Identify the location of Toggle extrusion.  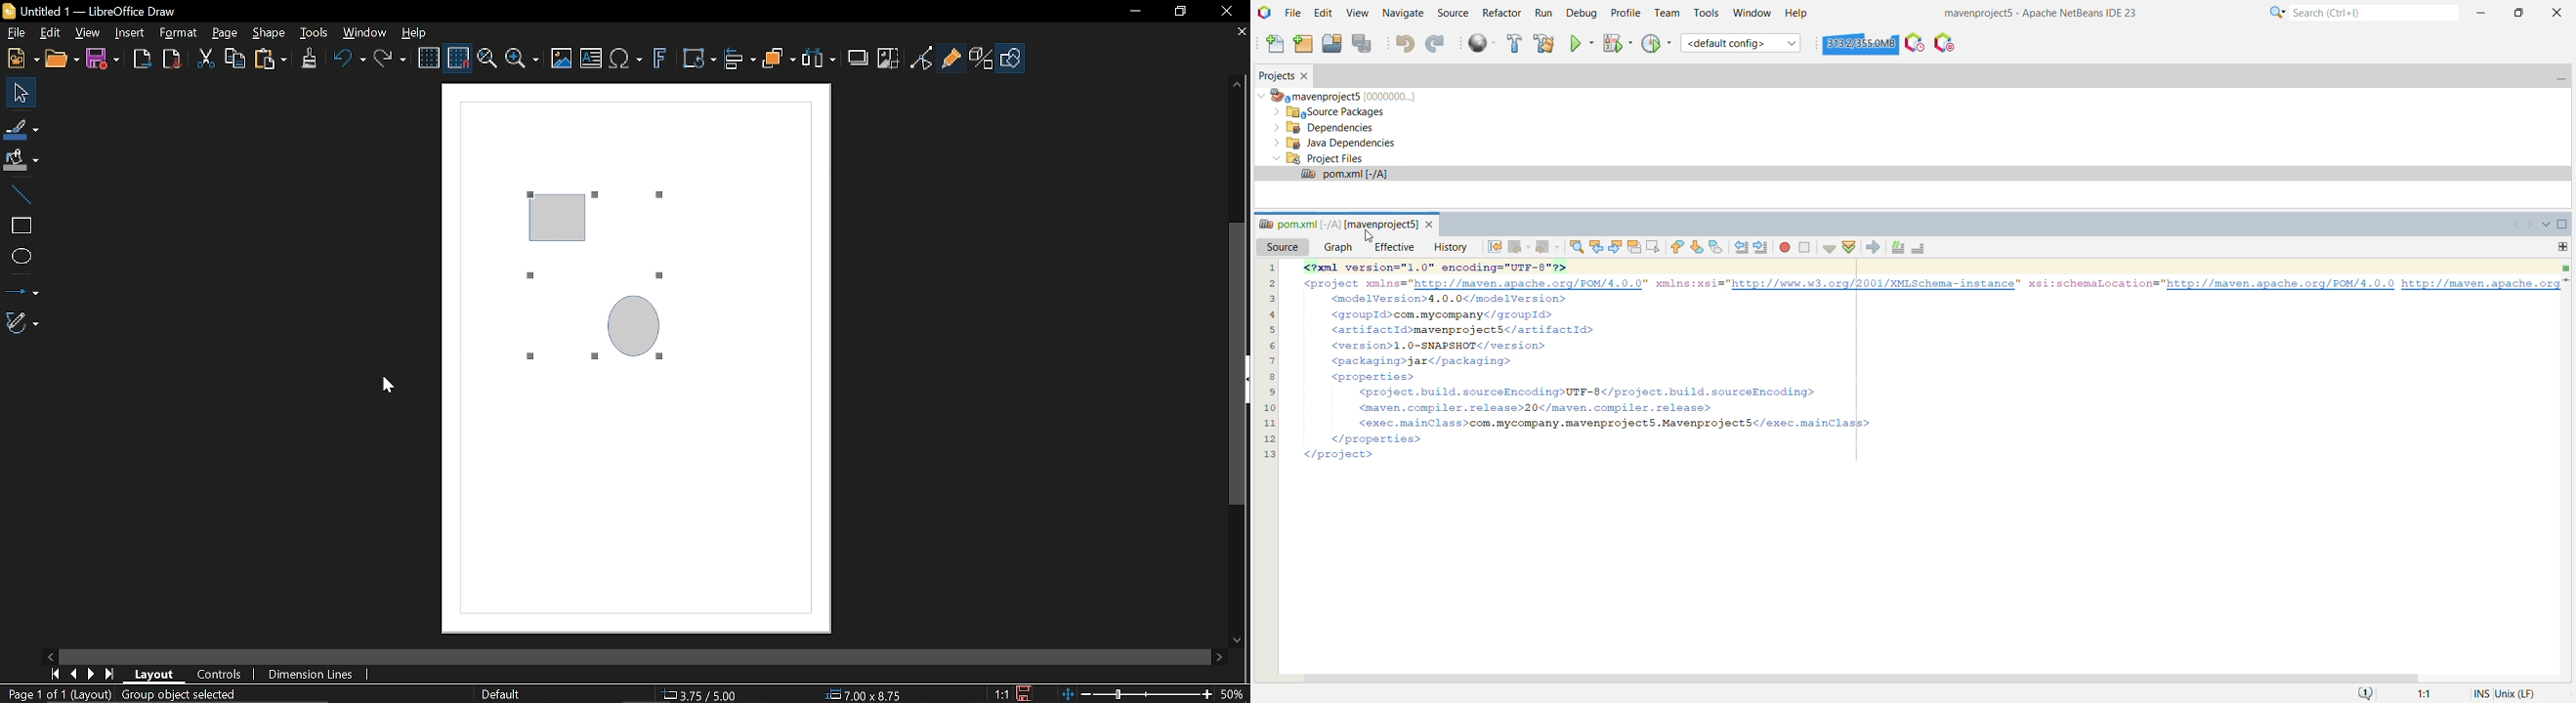
(980, 58).